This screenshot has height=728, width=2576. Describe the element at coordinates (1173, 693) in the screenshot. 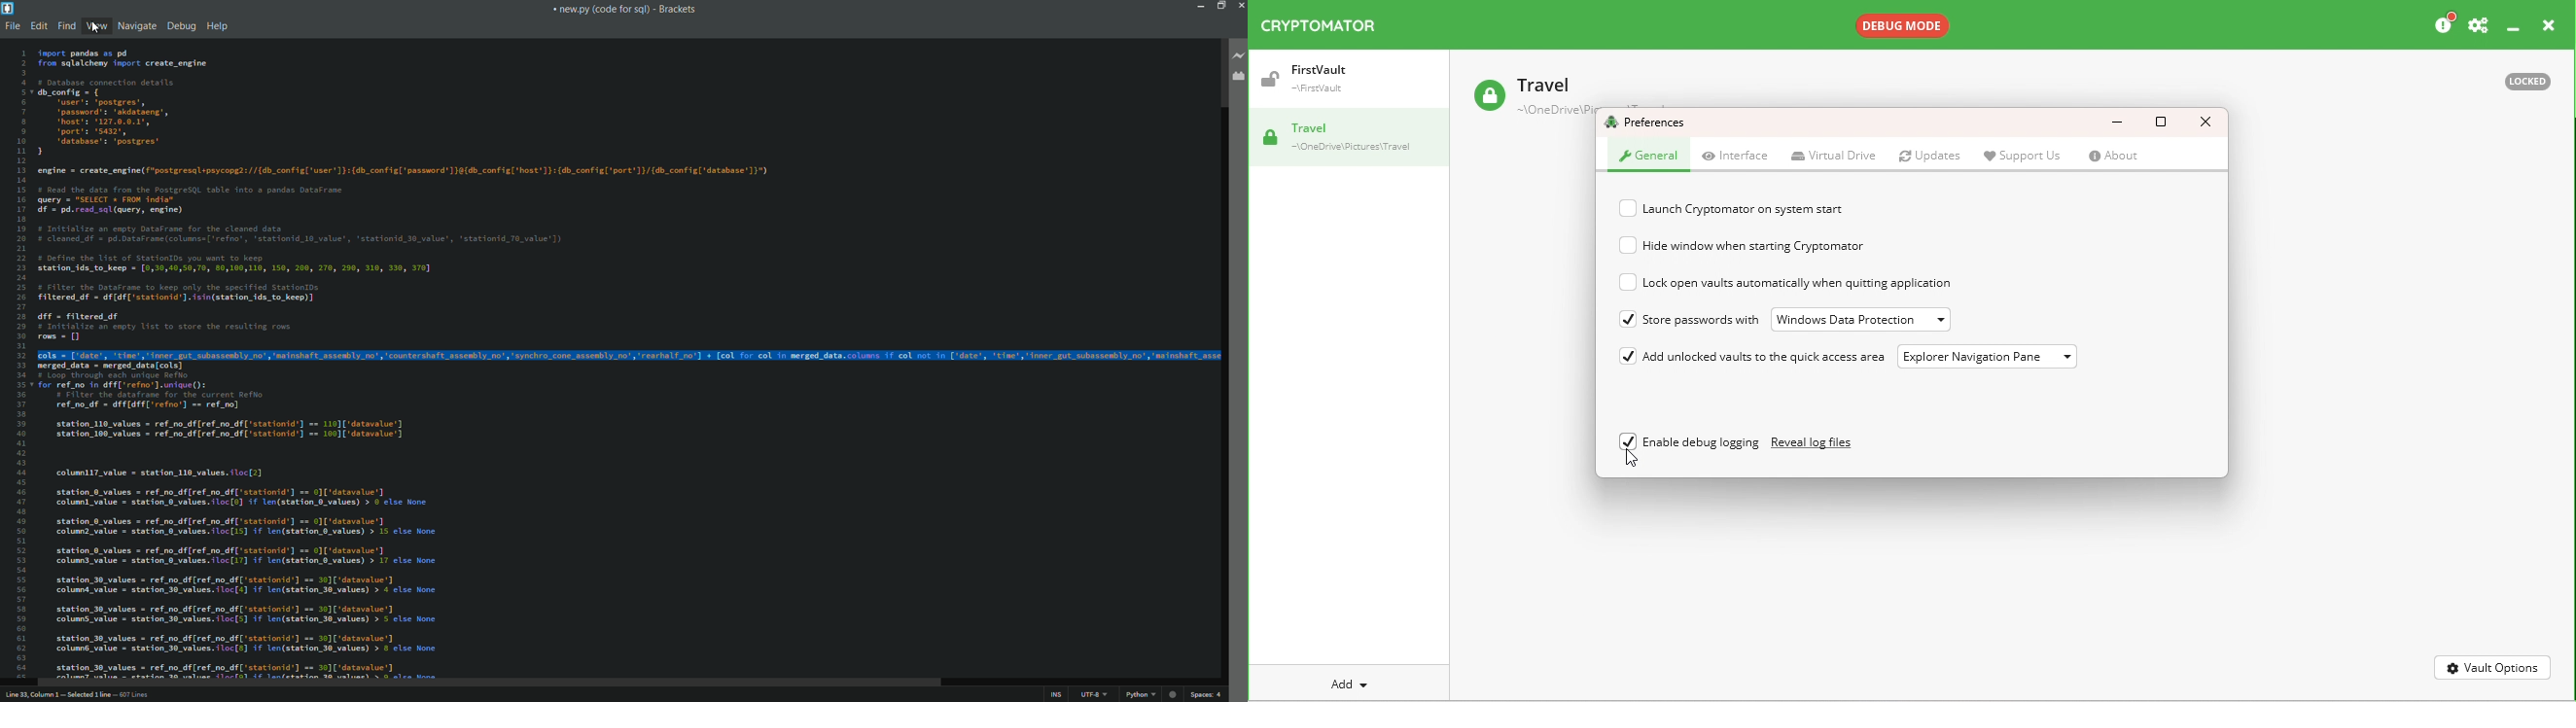

I see `web` at that location.